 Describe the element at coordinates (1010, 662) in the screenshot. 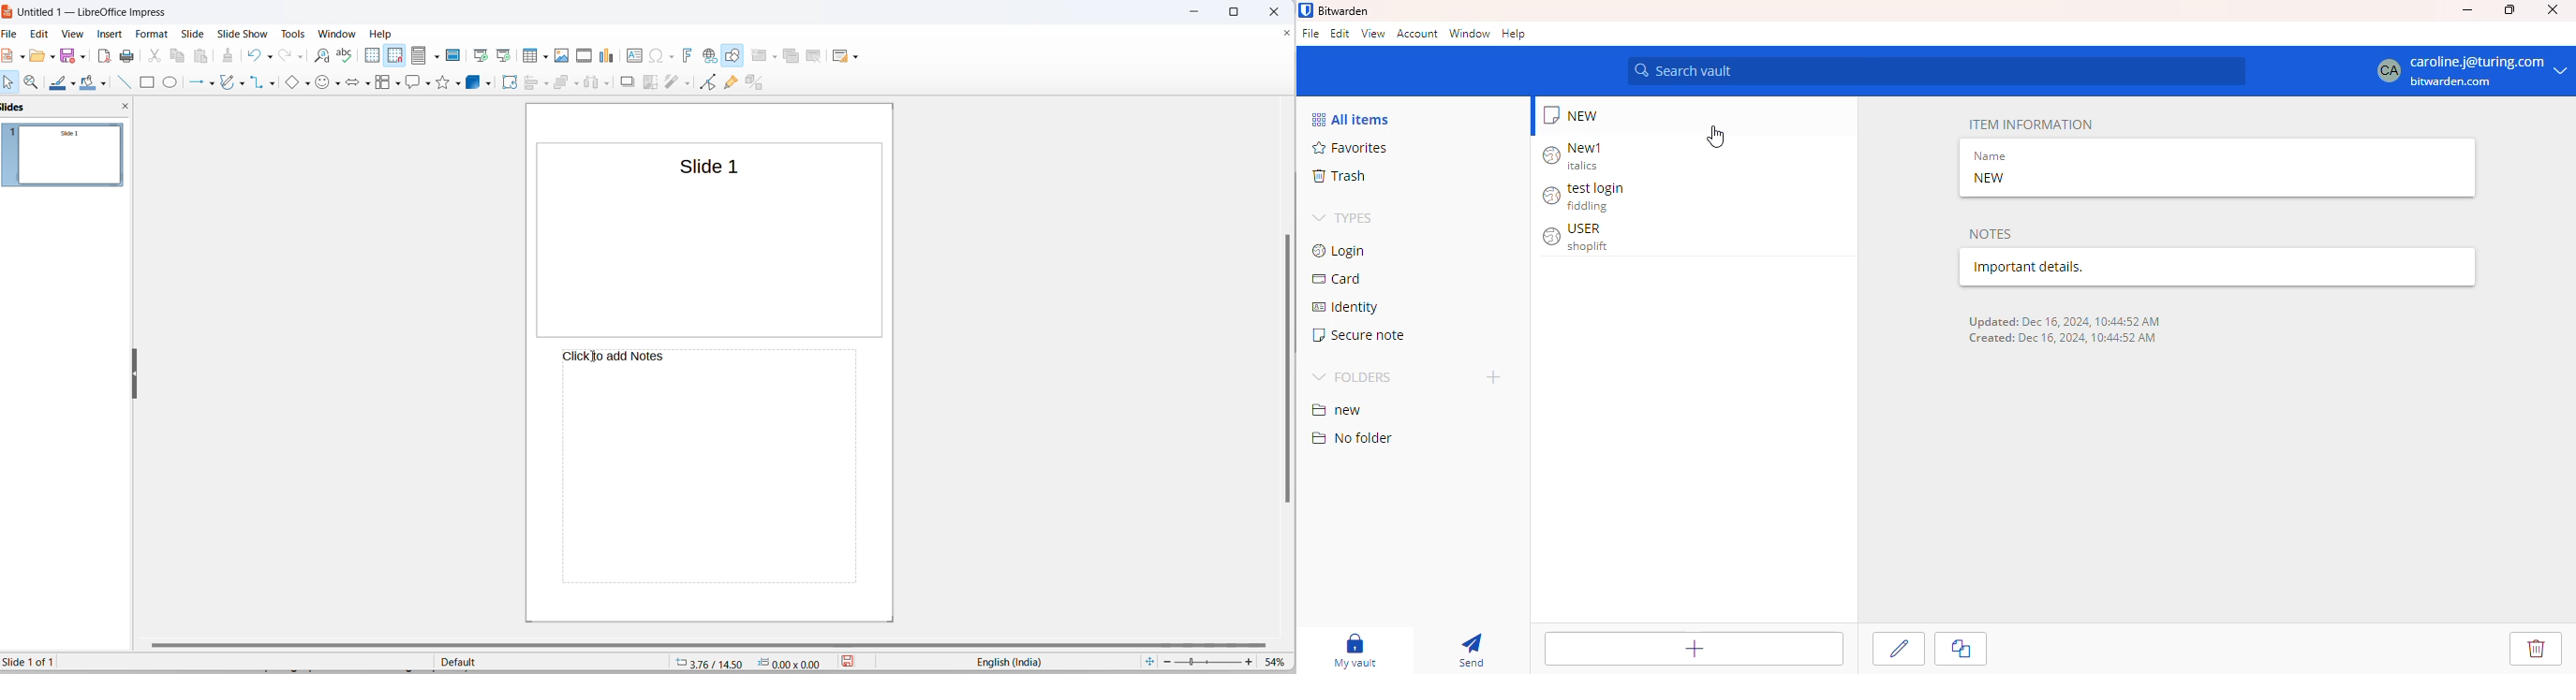

I see `text language` at that location.